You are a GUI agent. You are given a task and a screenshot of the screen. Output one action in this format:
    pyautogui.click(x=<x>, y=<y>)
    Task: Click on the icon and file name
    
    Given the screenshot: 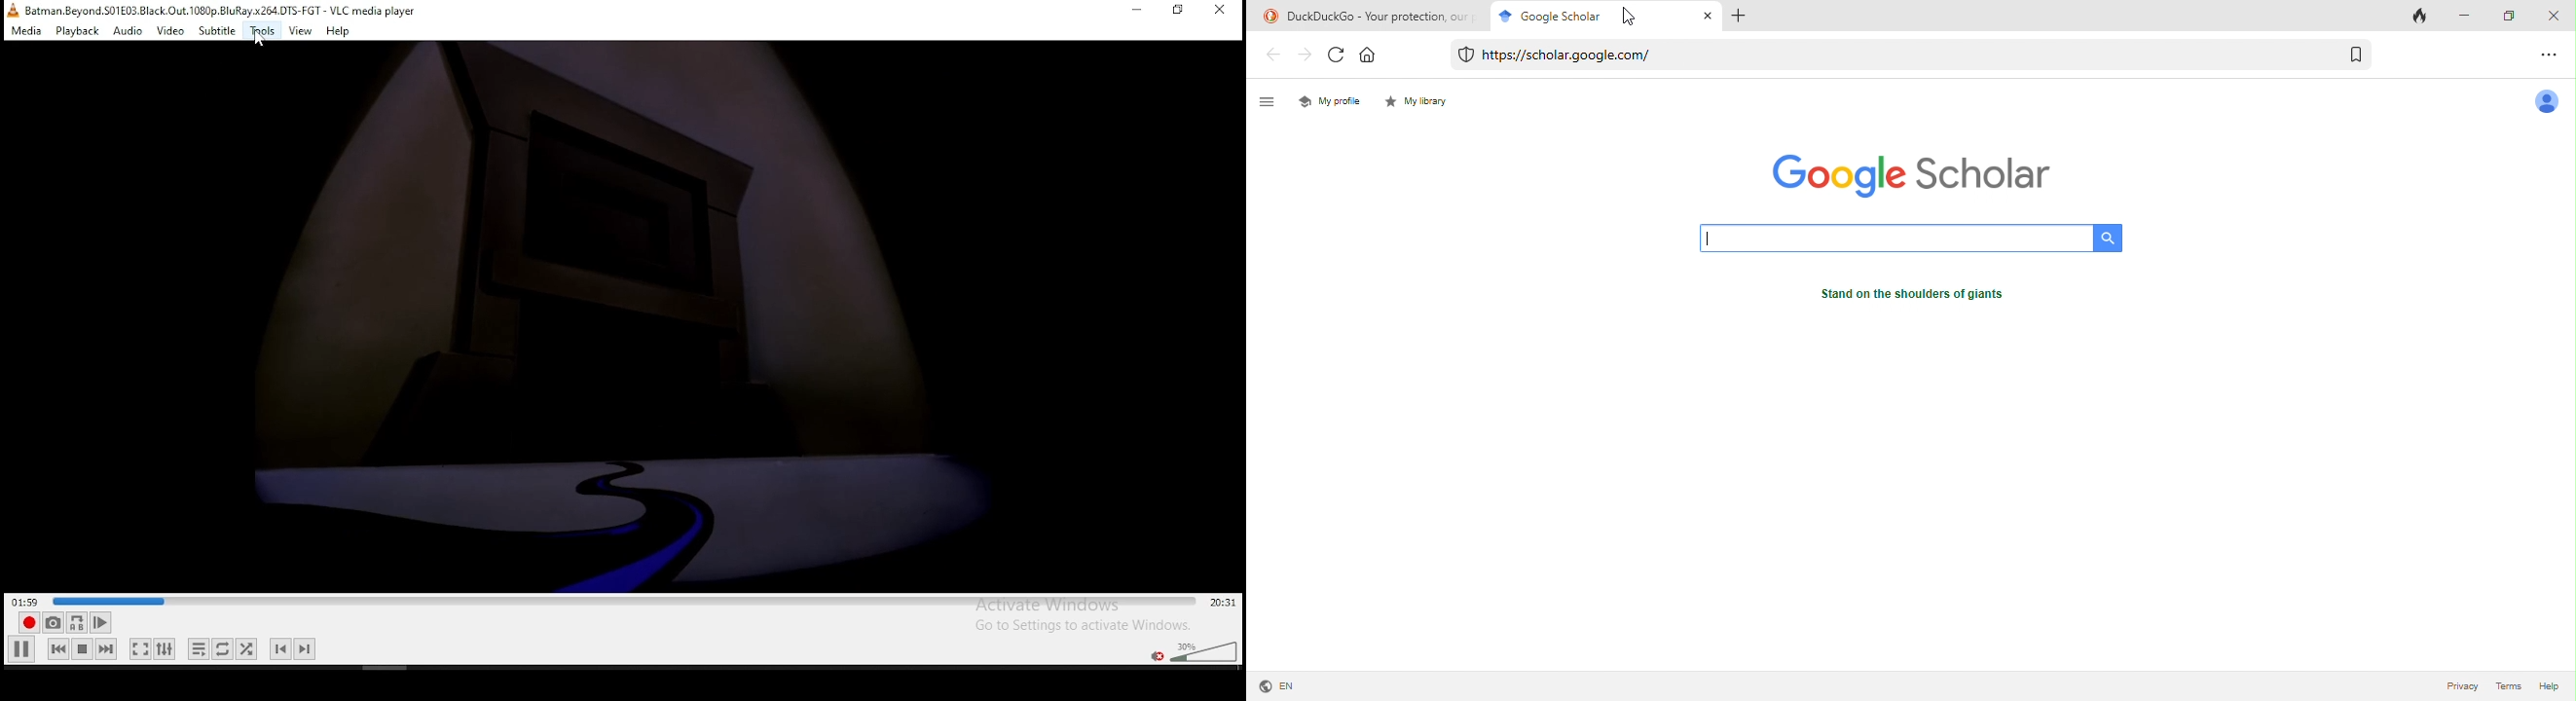 What is the action you would take?
    pyautogui.click(x=214, y=9)
    